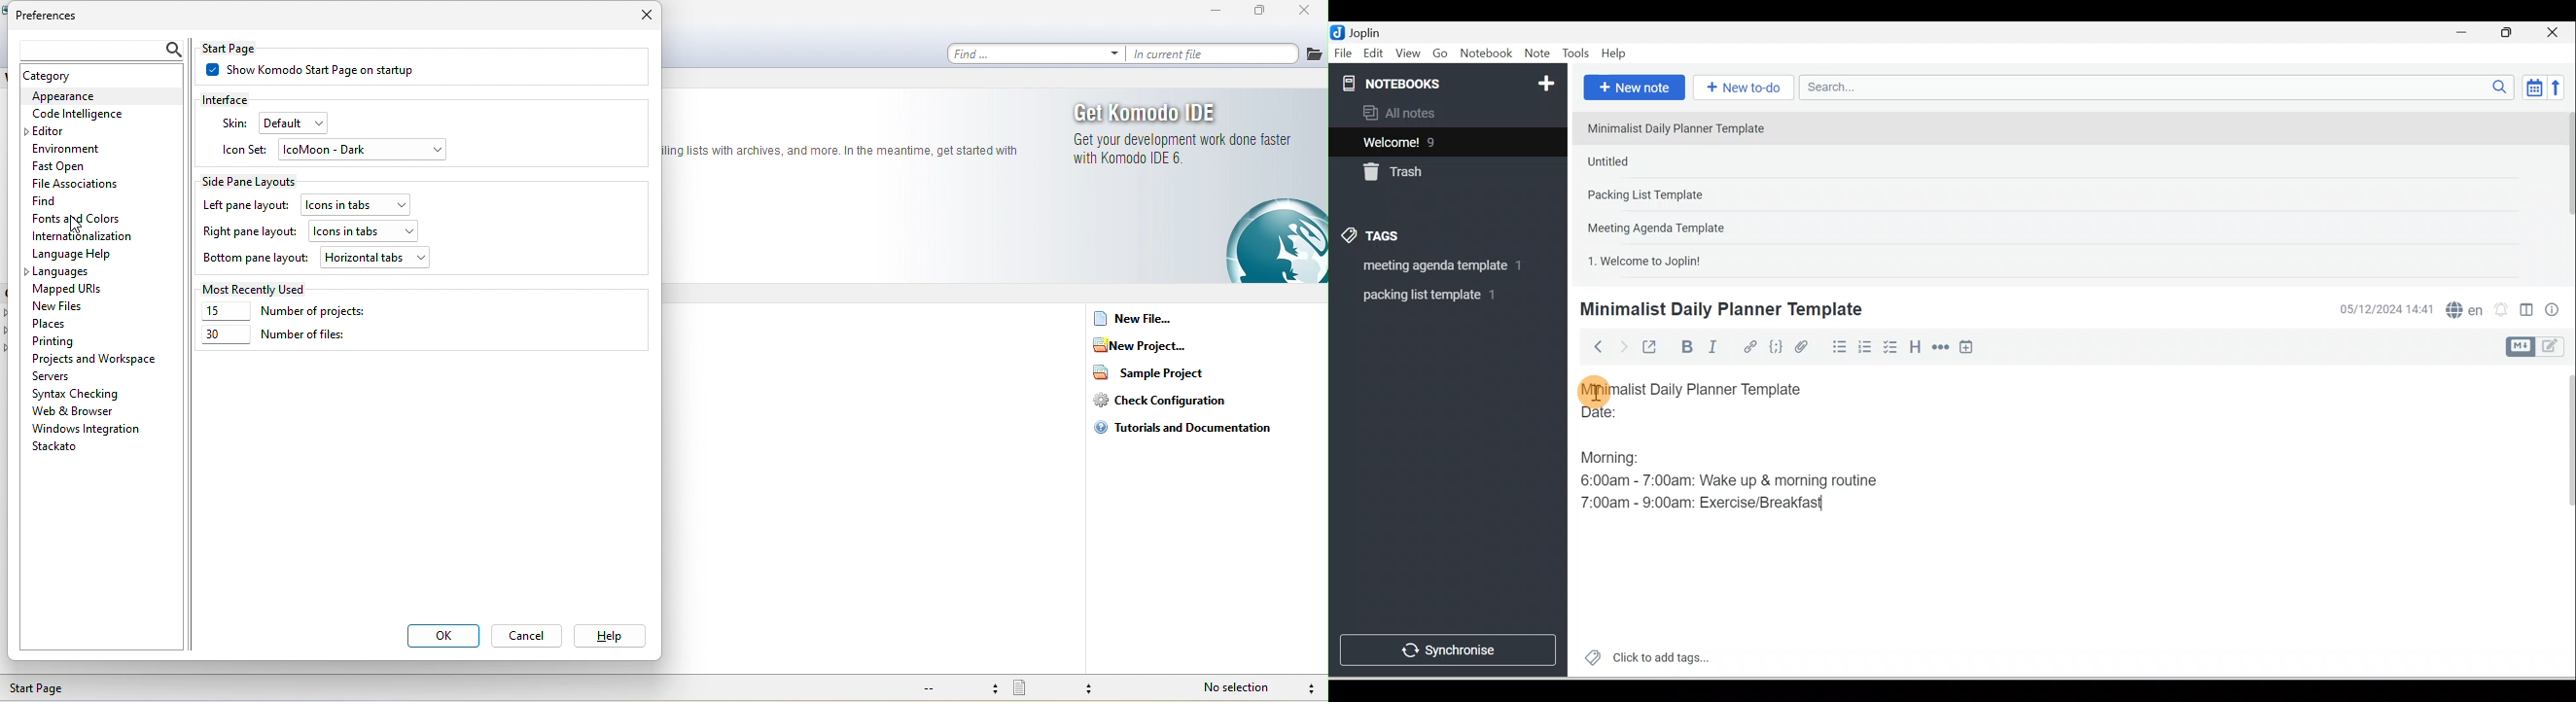  Describe the element at coordinates (1620, 454) in the screenshot. I see `Morning:` at that location.